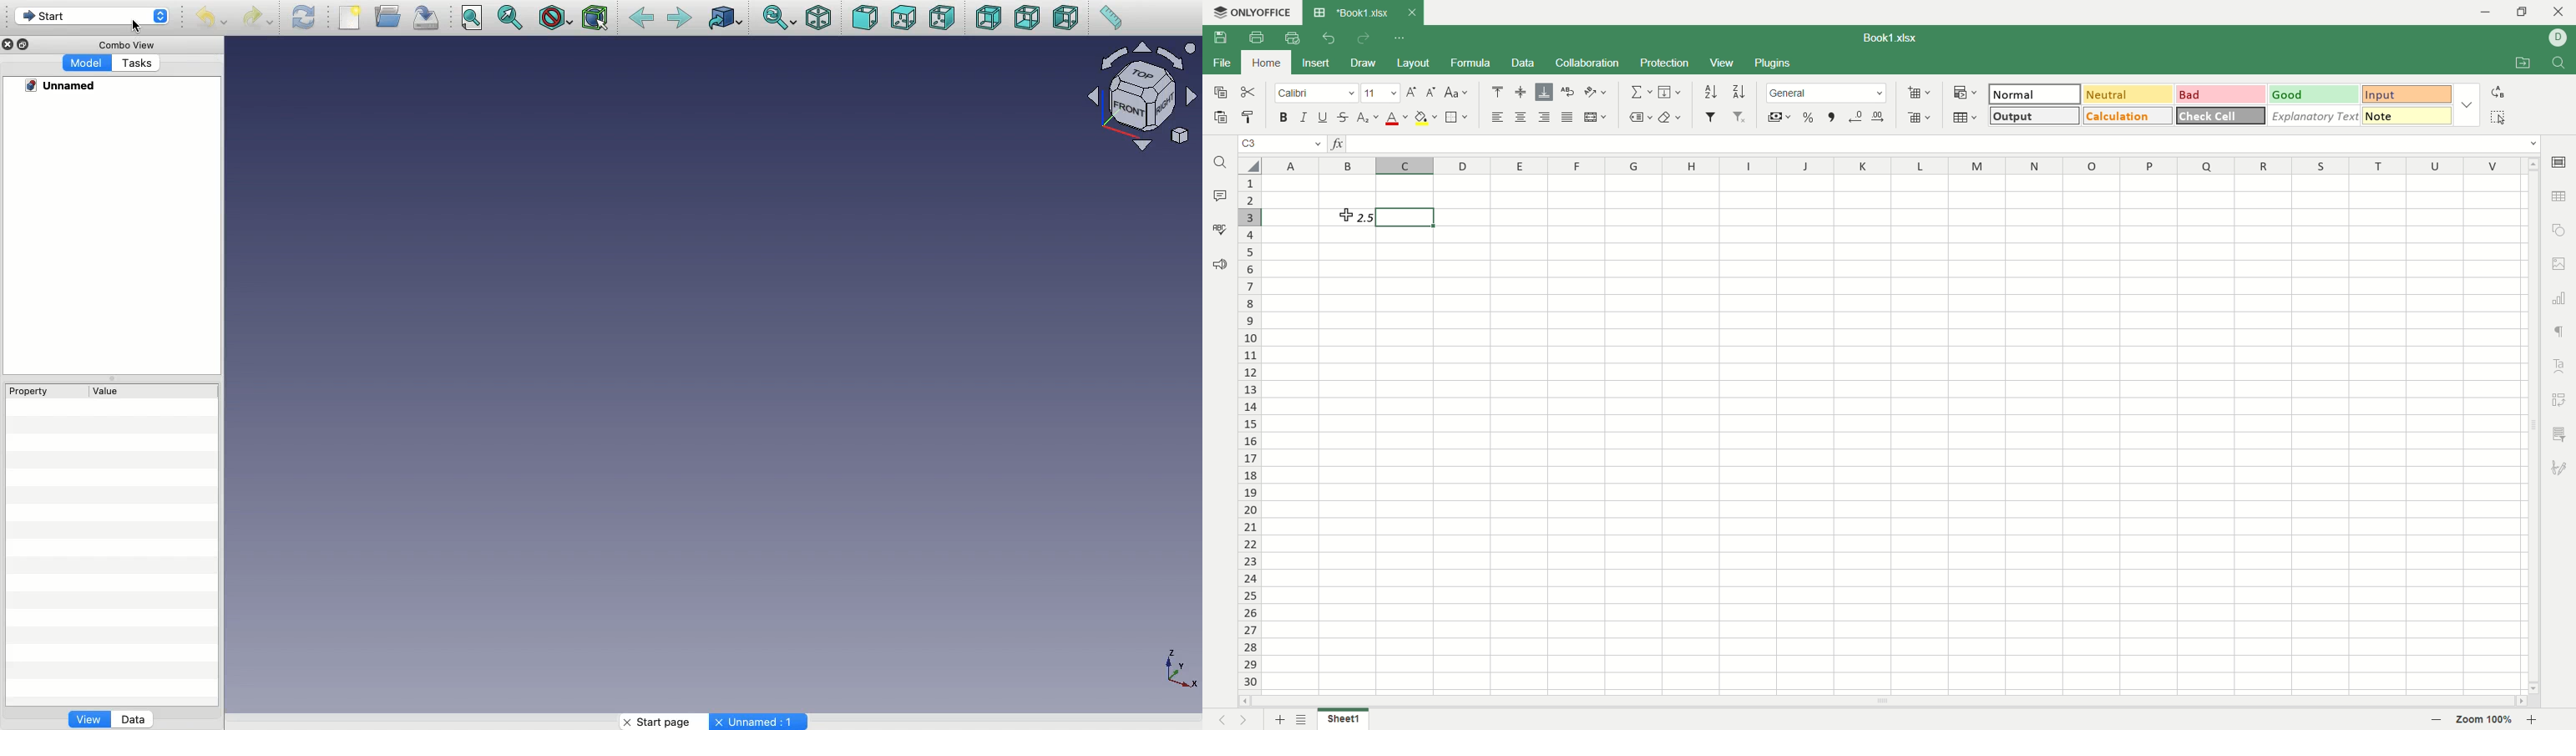  I want to click on New, so click(352, 18).